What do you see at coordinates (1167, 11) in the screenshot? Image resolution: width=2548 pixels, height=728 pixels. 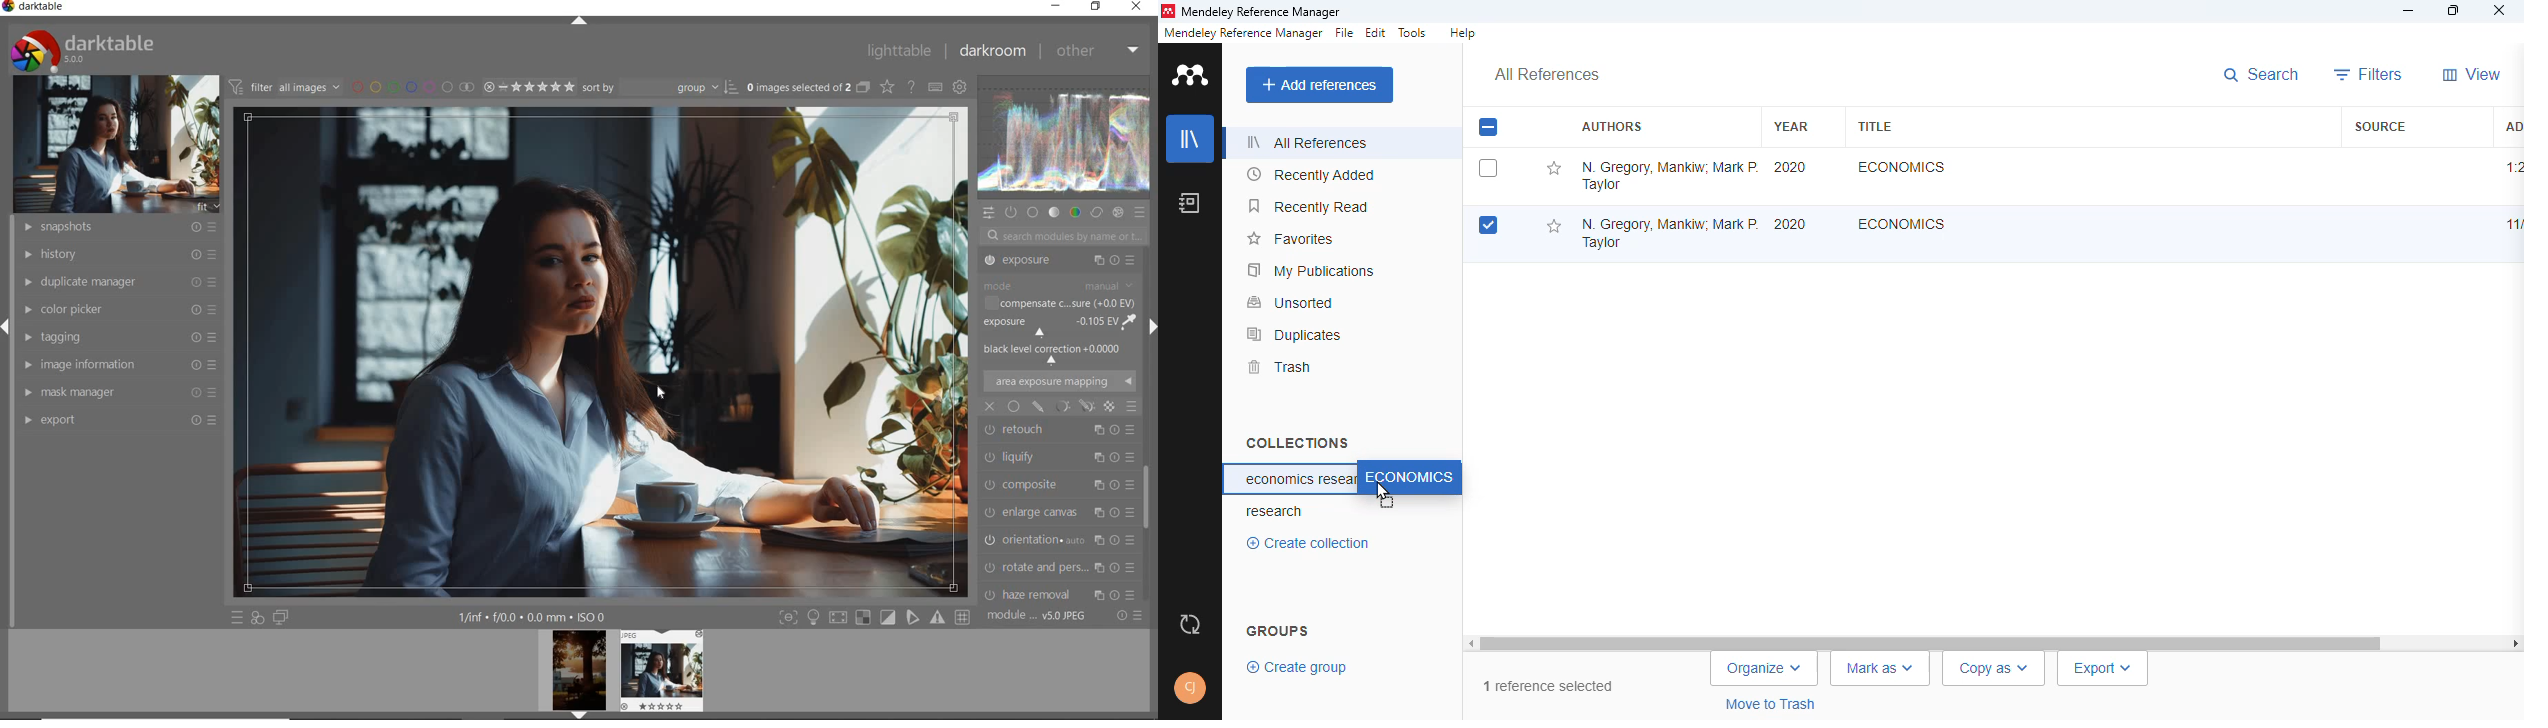 I see `logo` at bounding box center [1167, 11].